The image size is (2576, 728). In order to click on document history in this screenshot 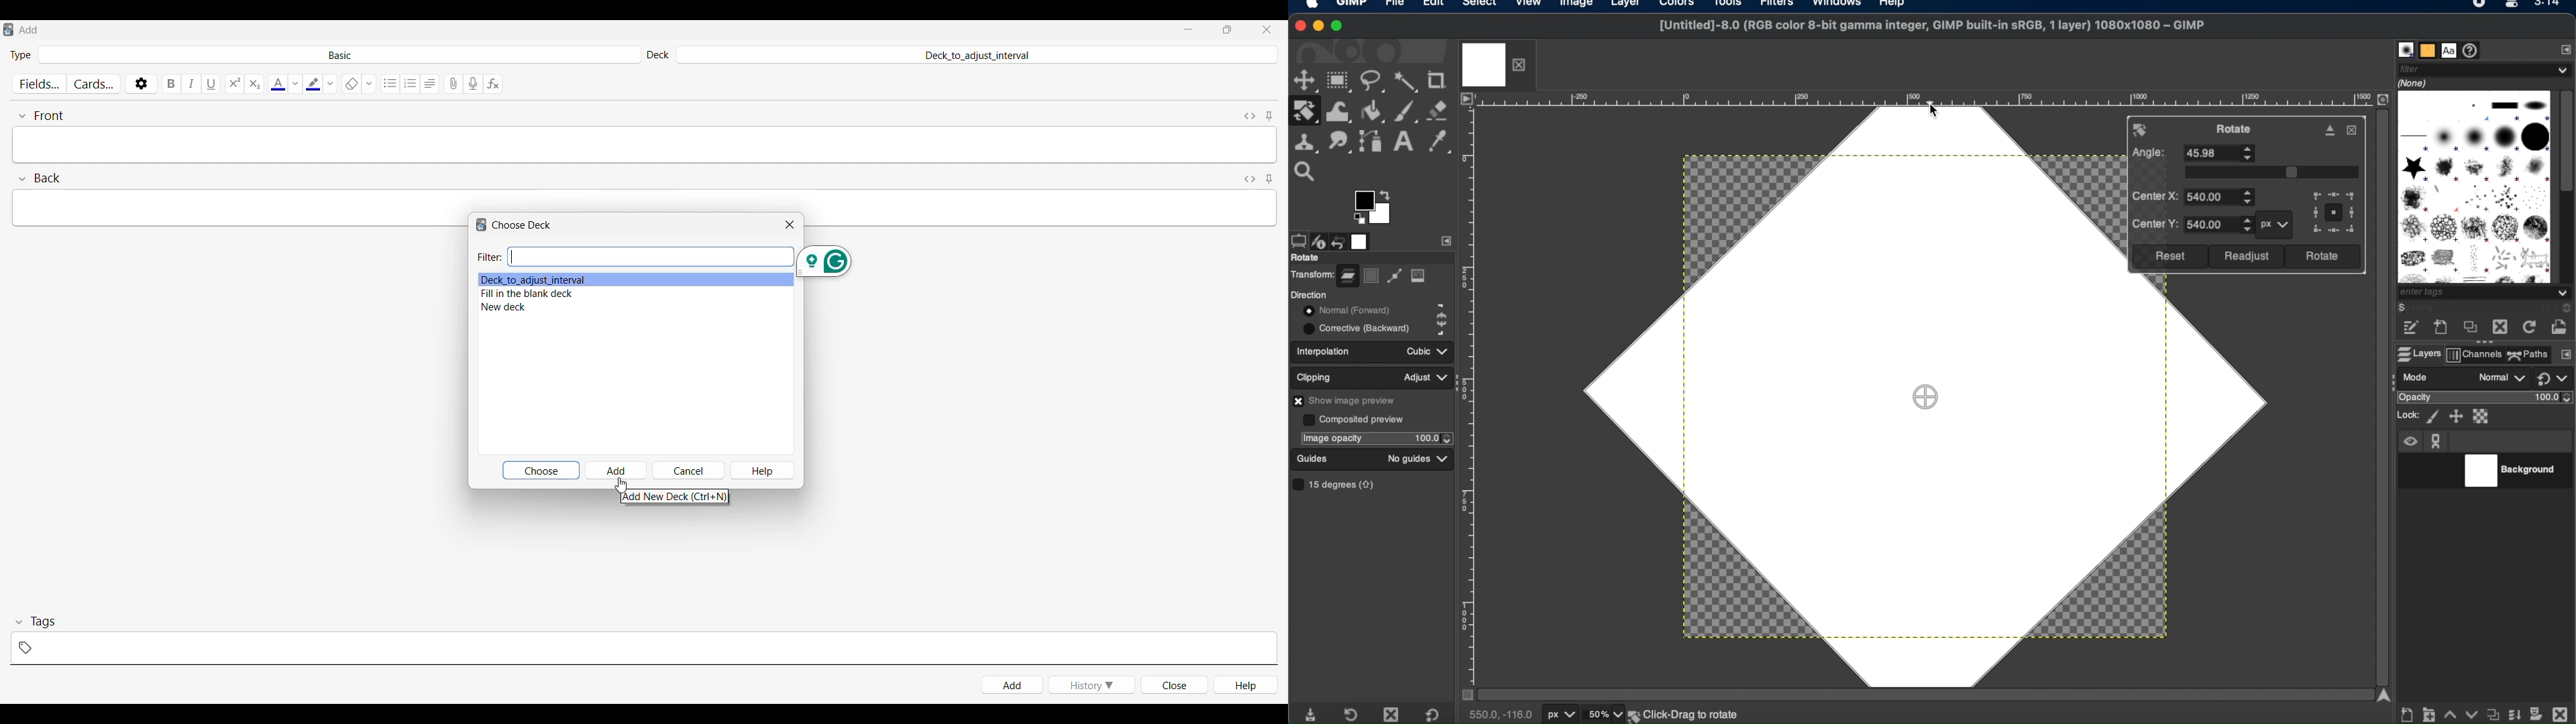, I will do `click(2473, 50)`.